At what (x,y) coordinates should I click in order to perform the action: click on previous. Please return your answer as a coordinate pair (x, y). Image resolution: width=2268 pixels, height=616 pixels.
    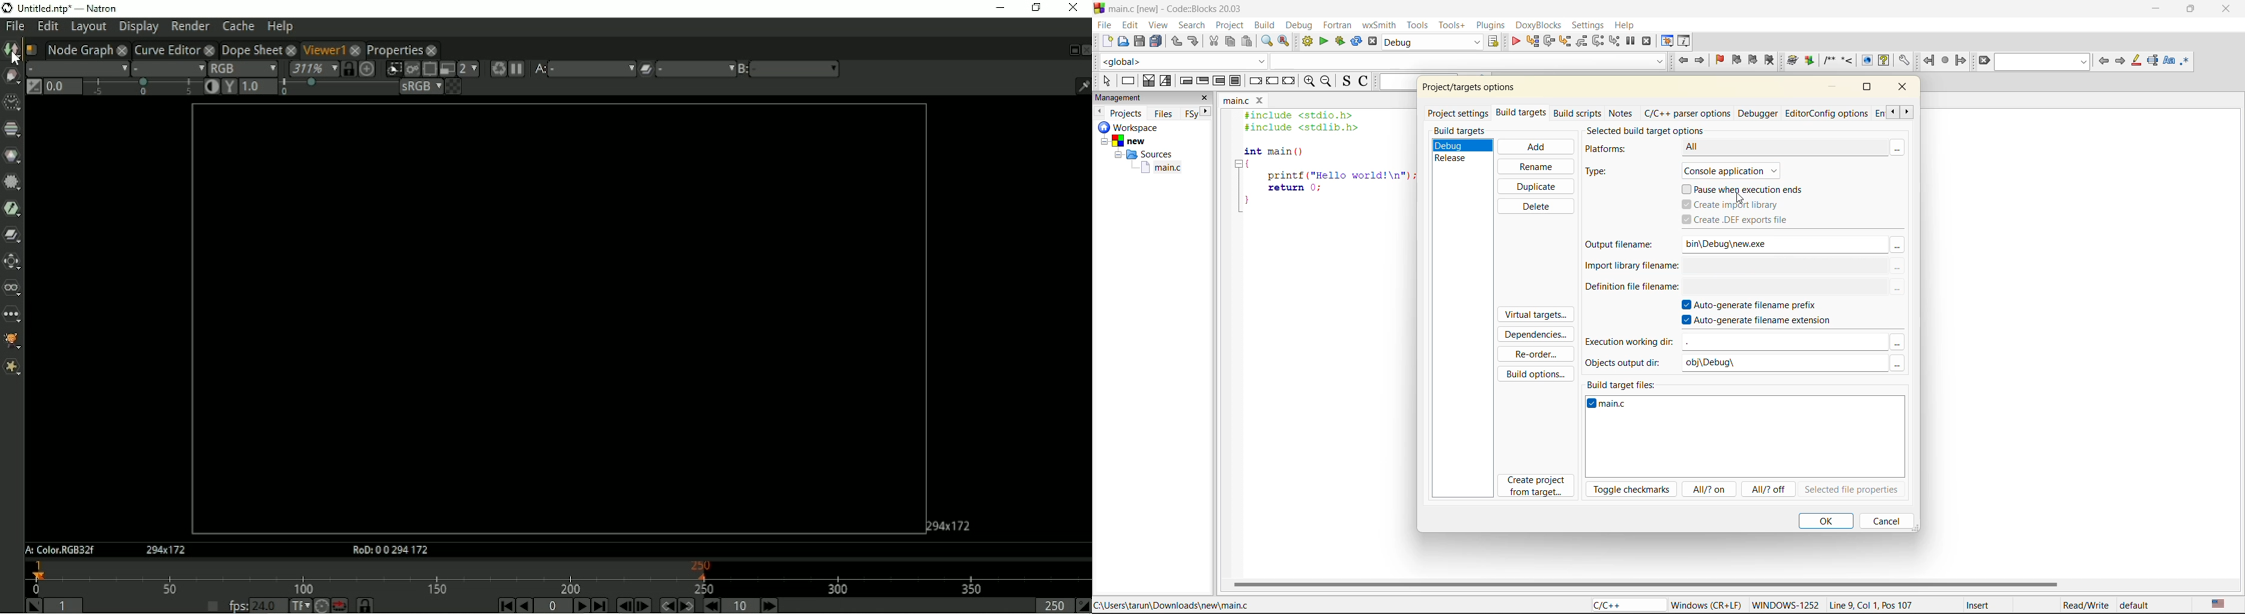
    Looking at the image, I should click on (1099, 111).